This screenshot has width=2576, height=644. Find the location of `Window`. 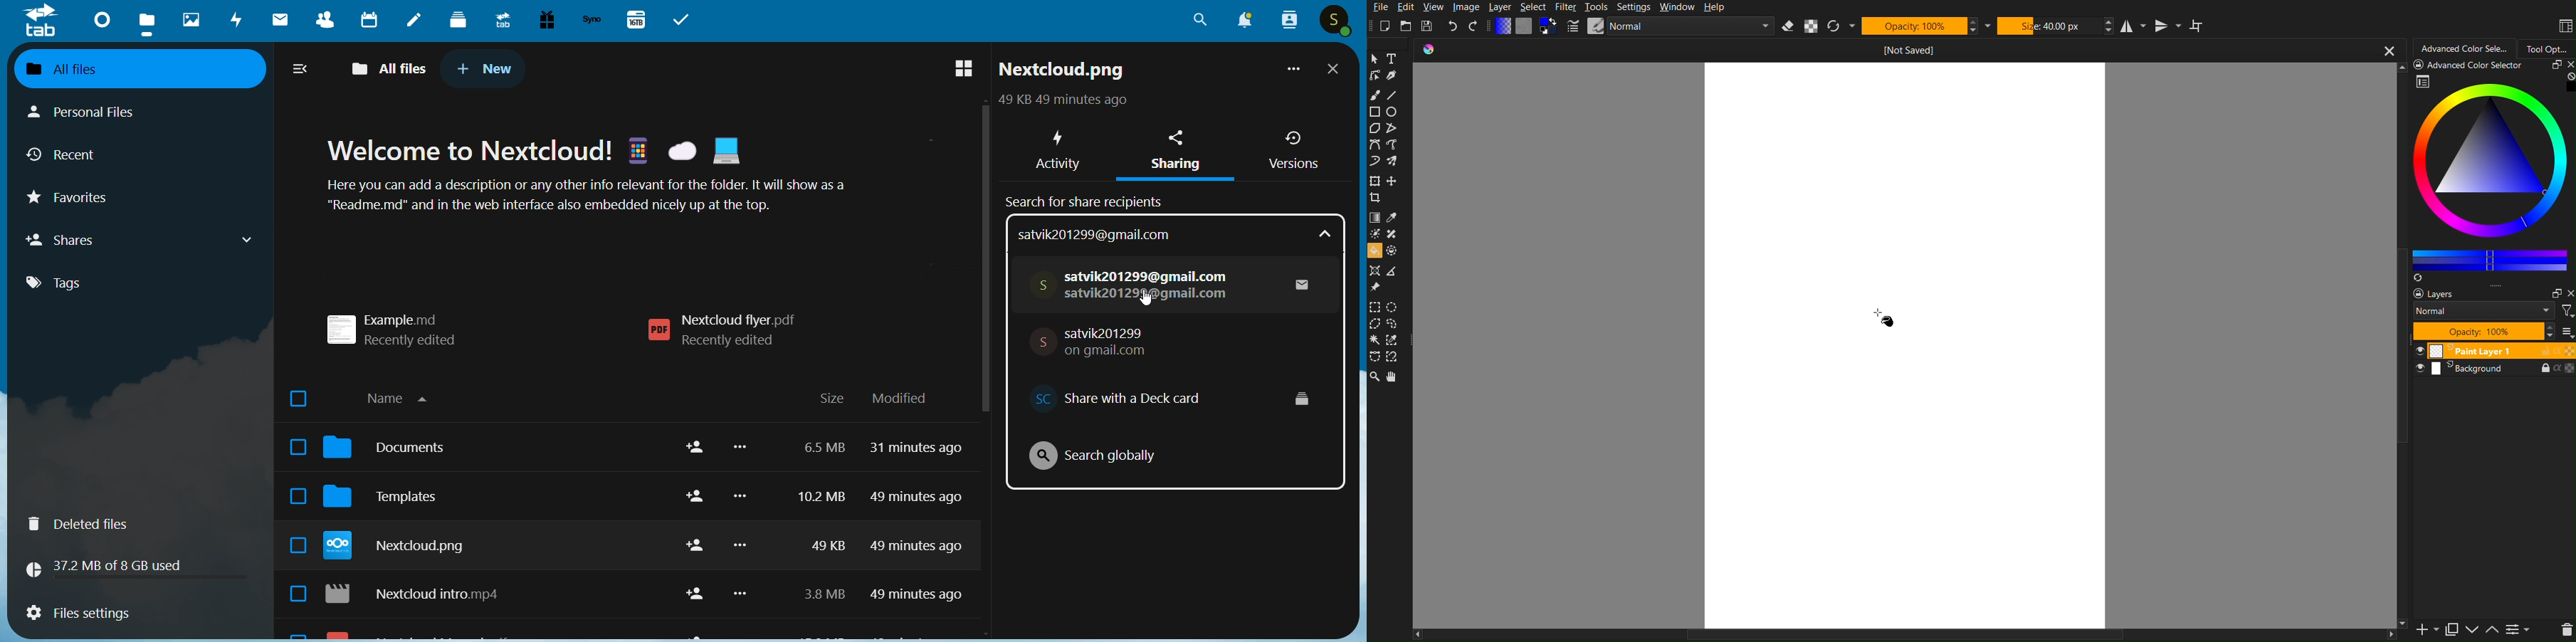

Window is located at coordinates (1676, 8).